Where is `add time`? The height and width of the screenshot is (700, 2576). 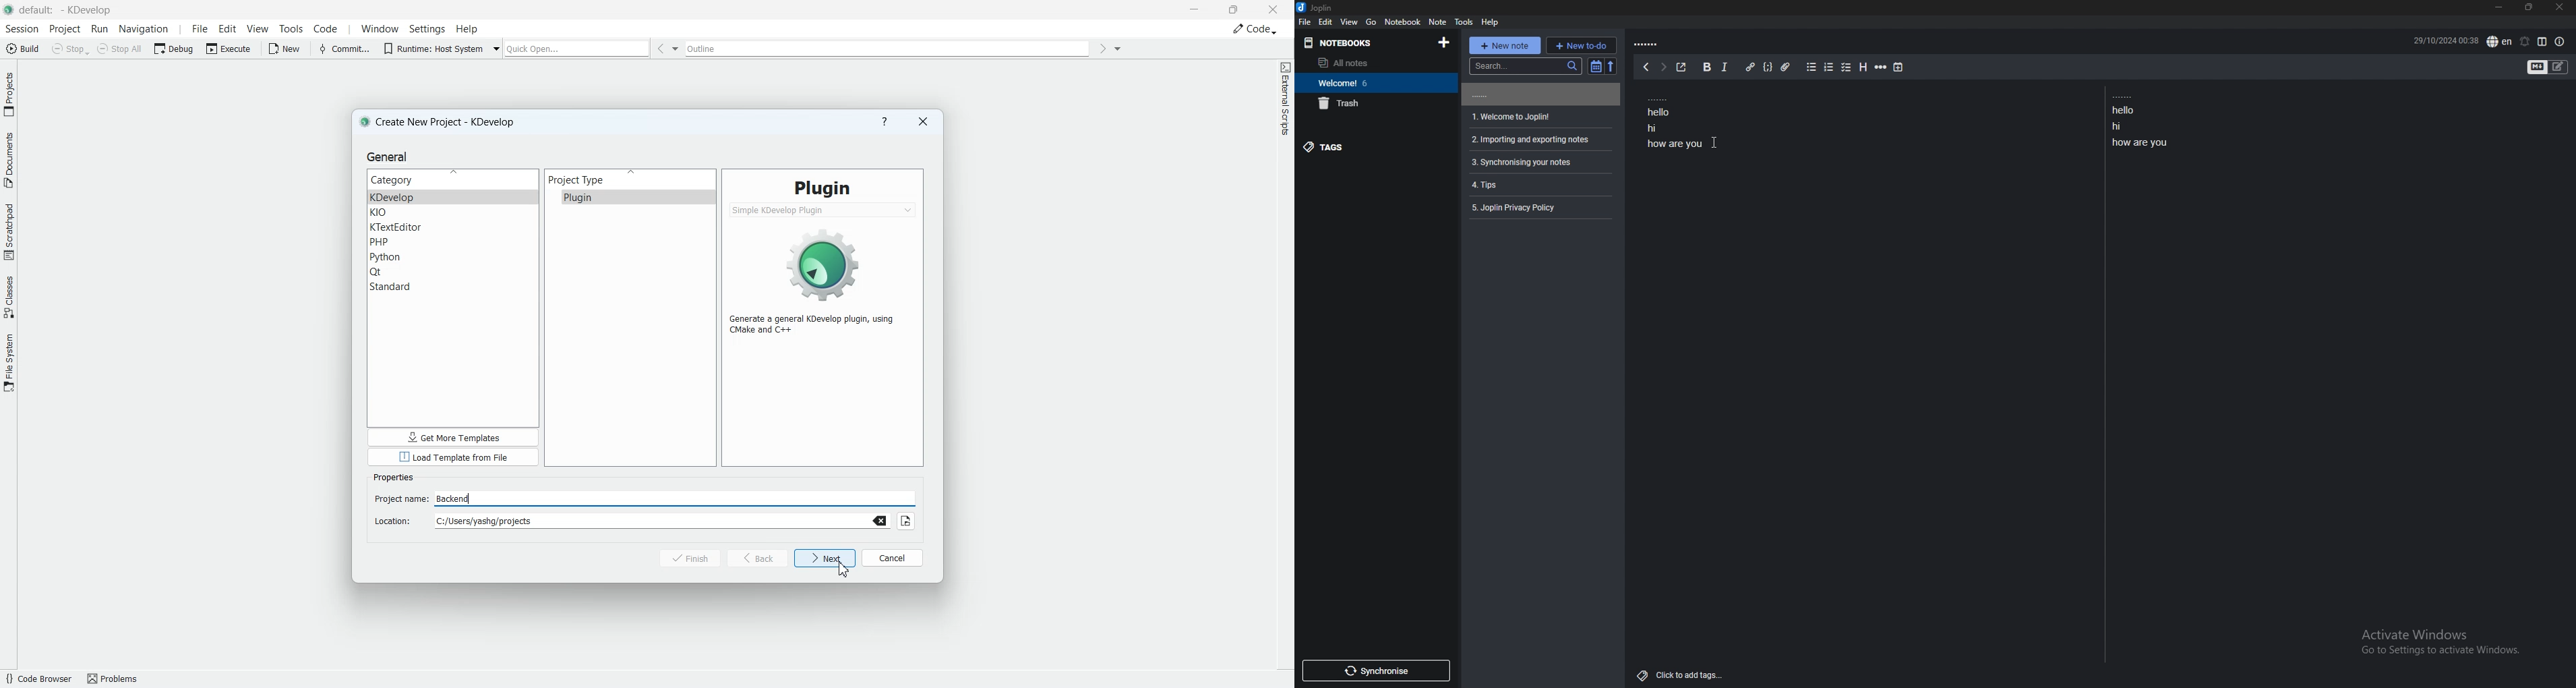
add time is located at coordinates (1899, 67).